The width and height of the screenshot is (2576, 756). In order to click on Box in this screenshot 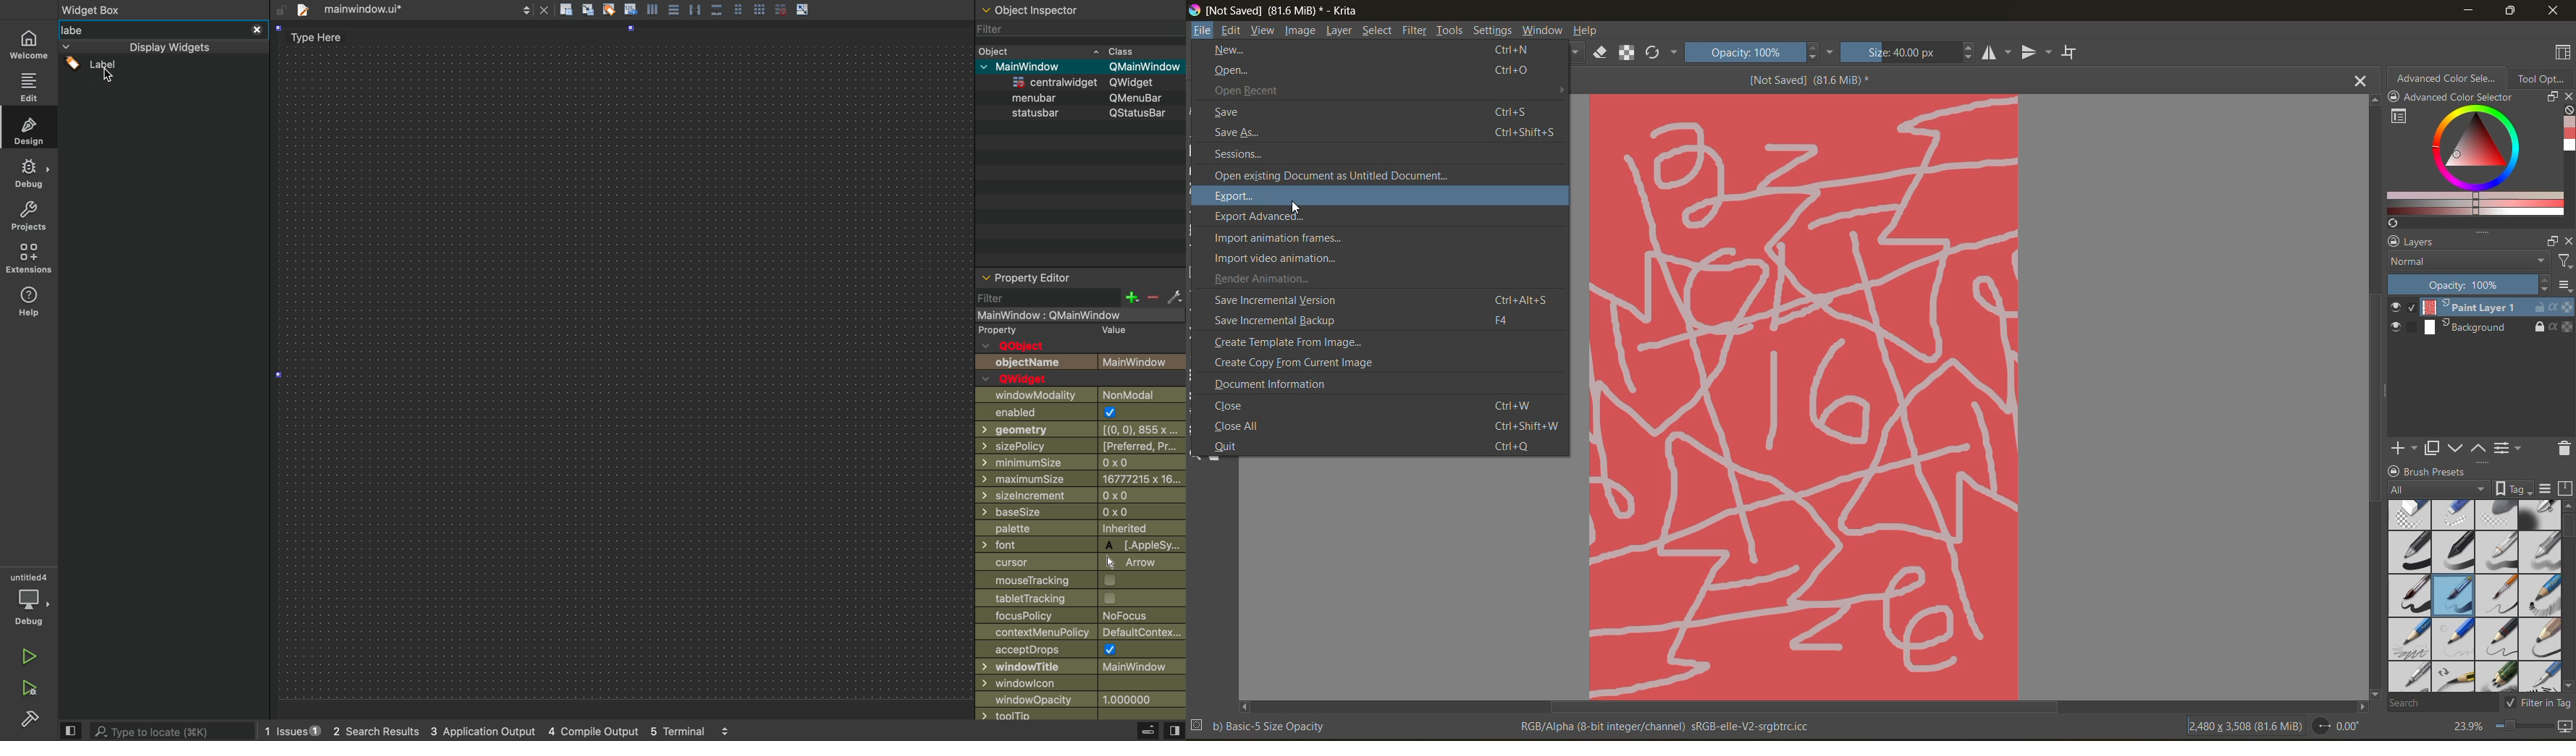, I will do `click(717, 8)`.